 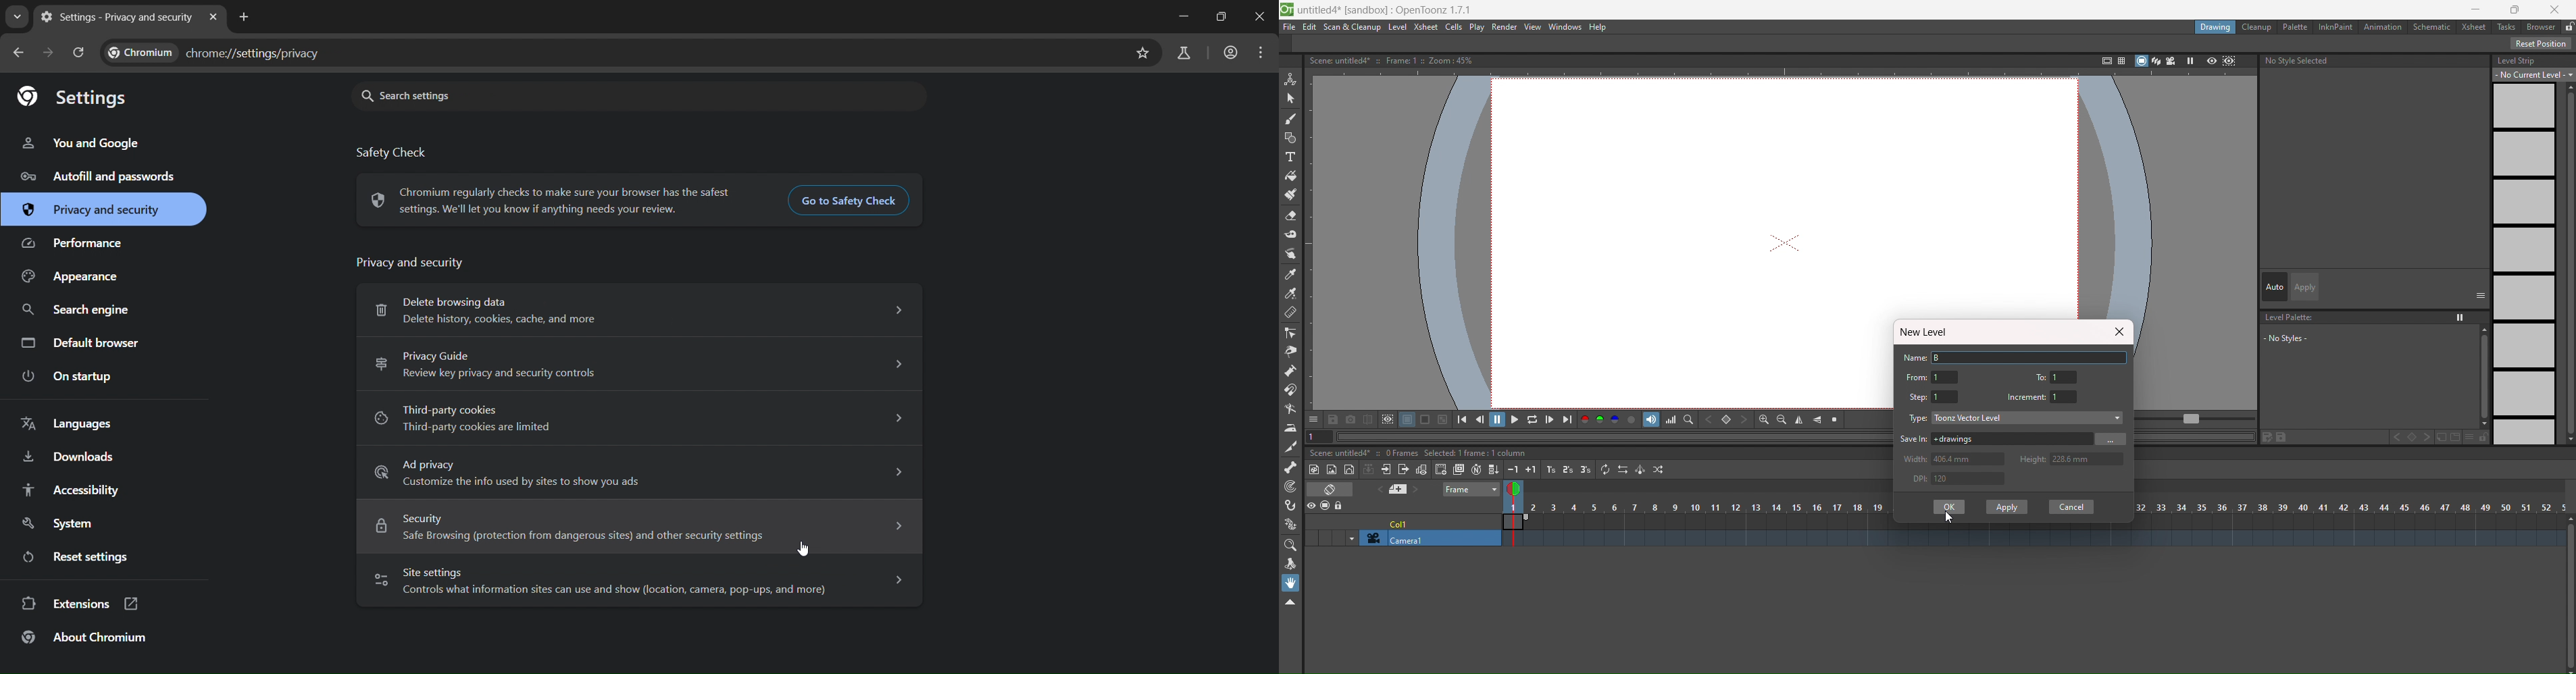 What do you see at coordinates (90, 605) in the screenshot?
I see `extensions ` at bounding box center [90, 605].